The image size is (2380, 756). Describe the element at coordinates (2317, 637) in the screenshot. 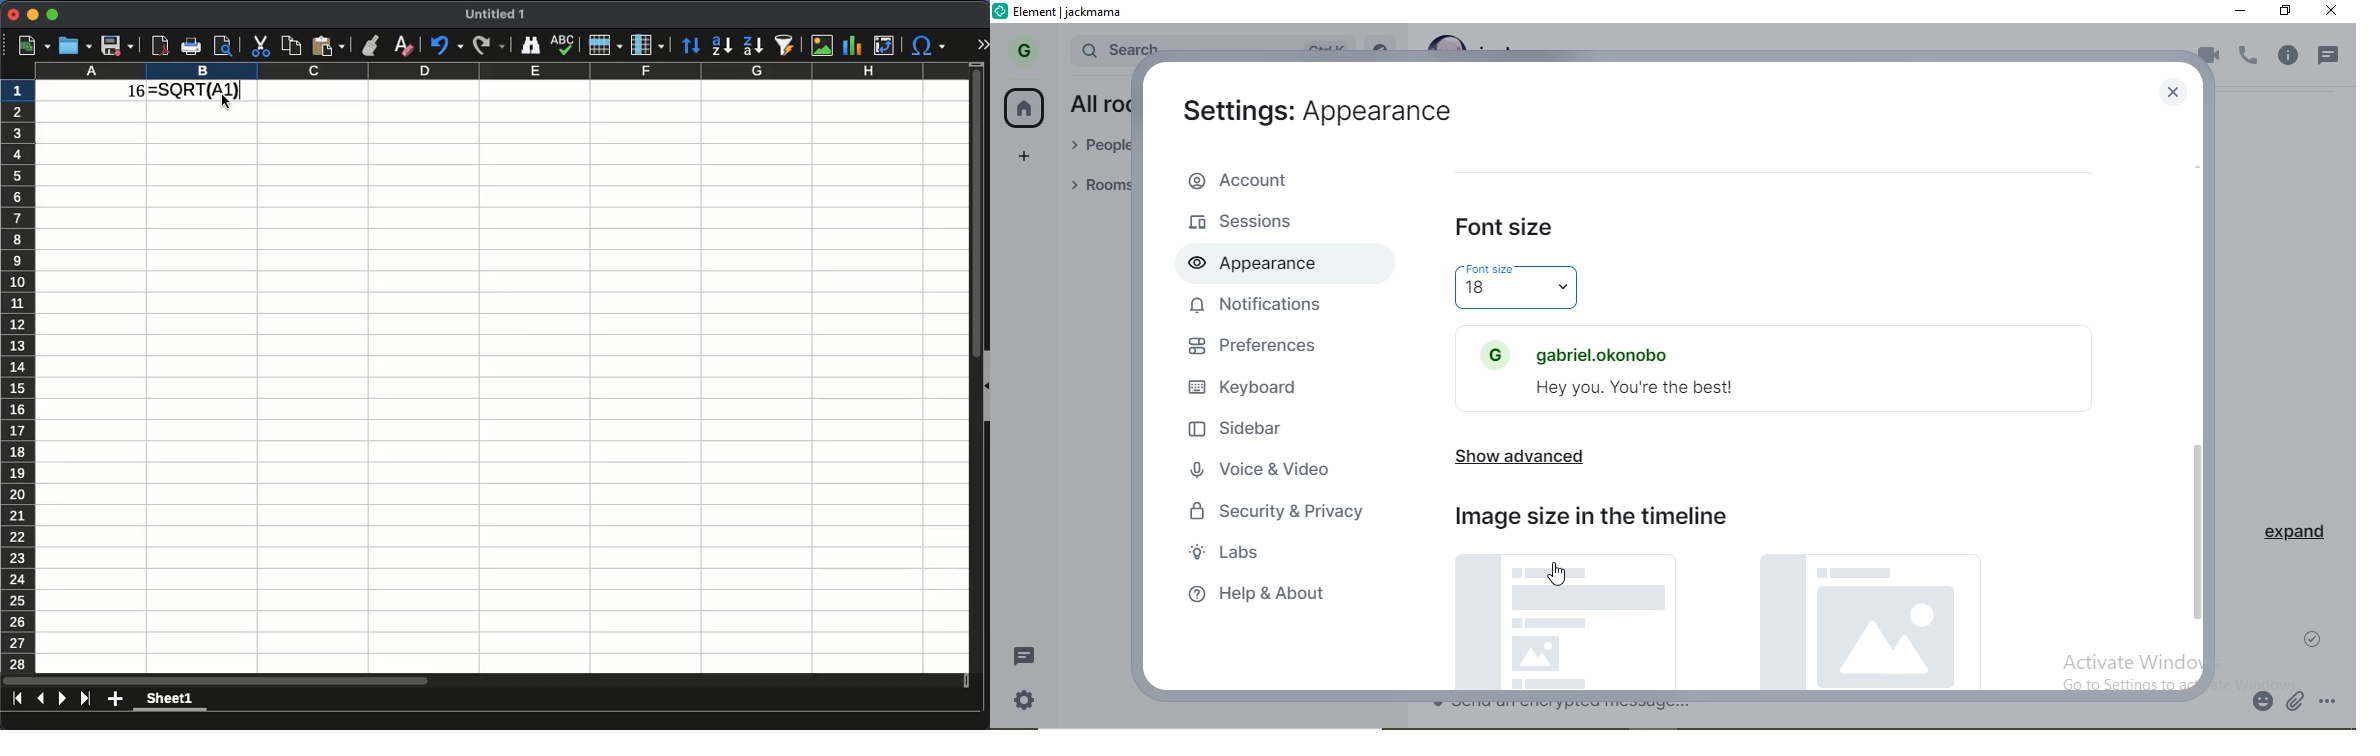

I see `check mark` at that location.